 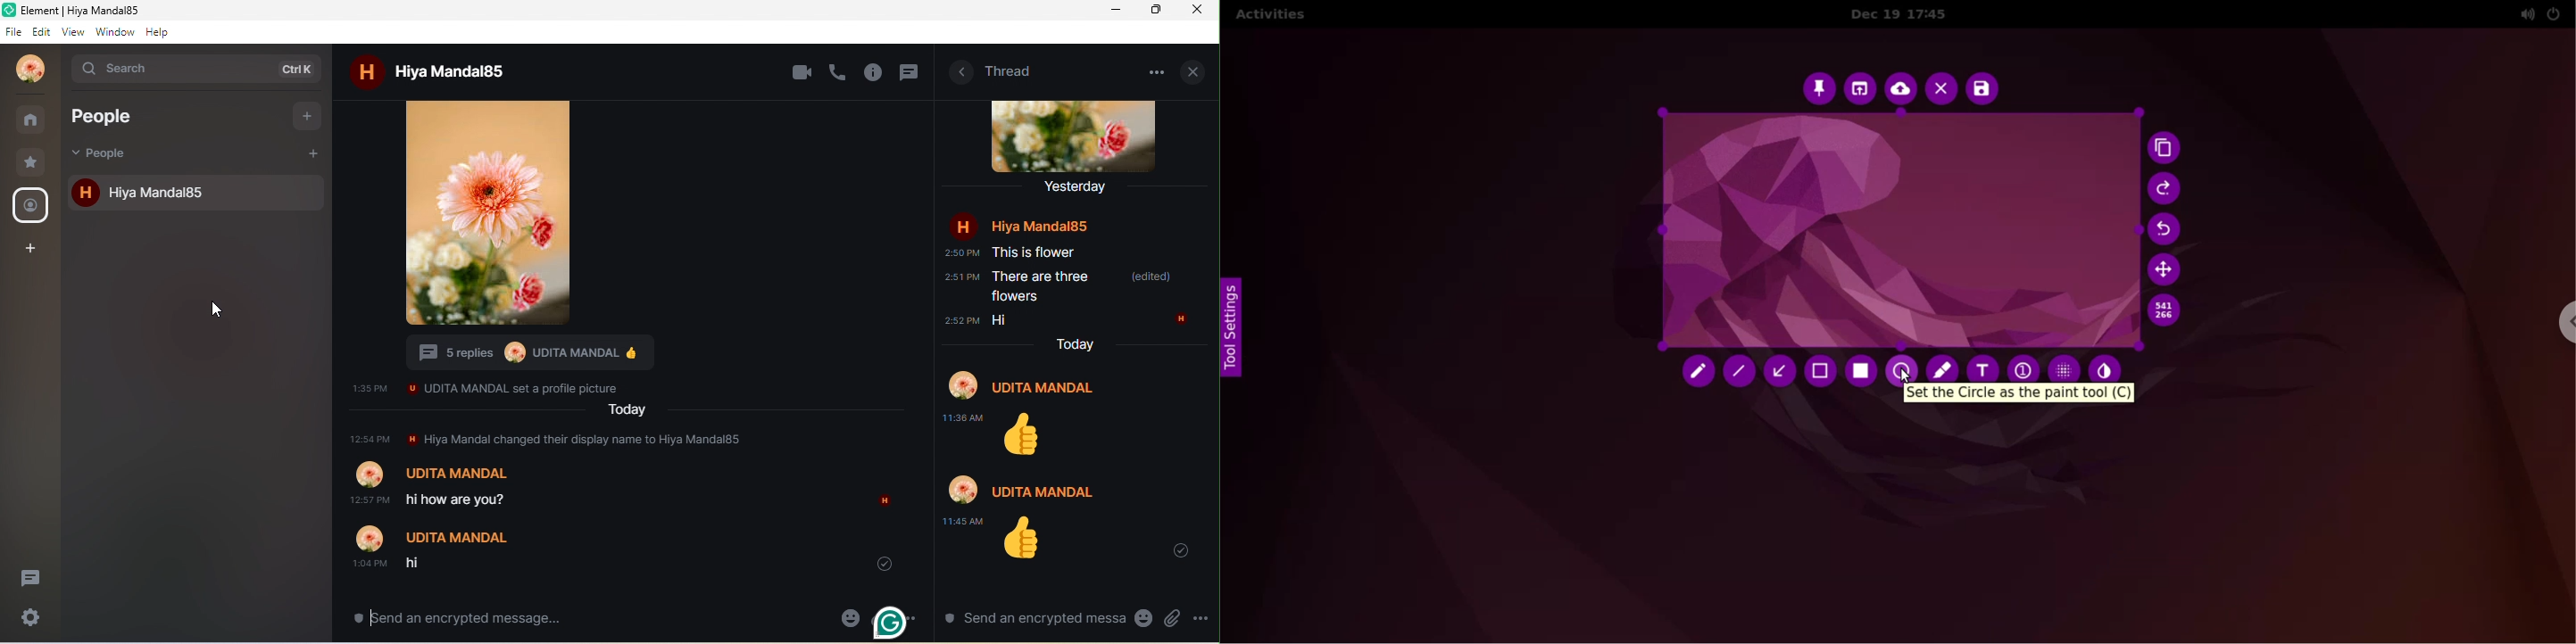 What do you see at coordinates (962, 488) in the screenshot?
I see `Profile picture` at bounding box center [962, 488].